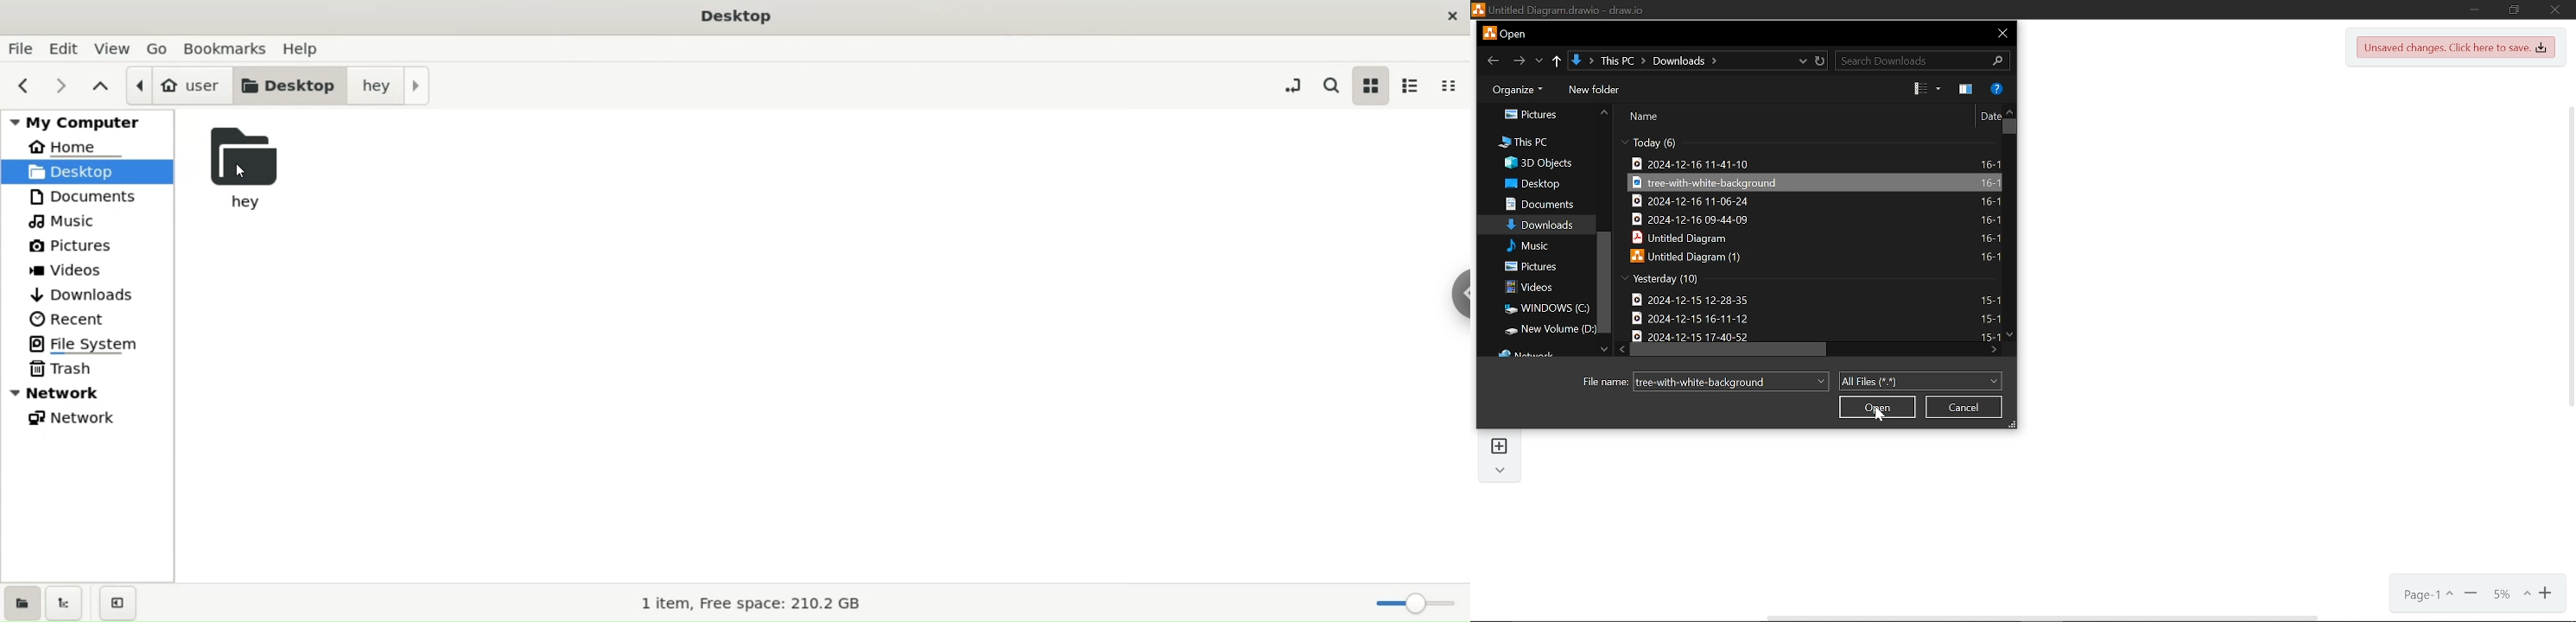 This screenshot has height=644, width=2576. What do you see at coordinates (1931, 89) in the screenshot?
I see `Change view` at bounding box center [1931, 89].